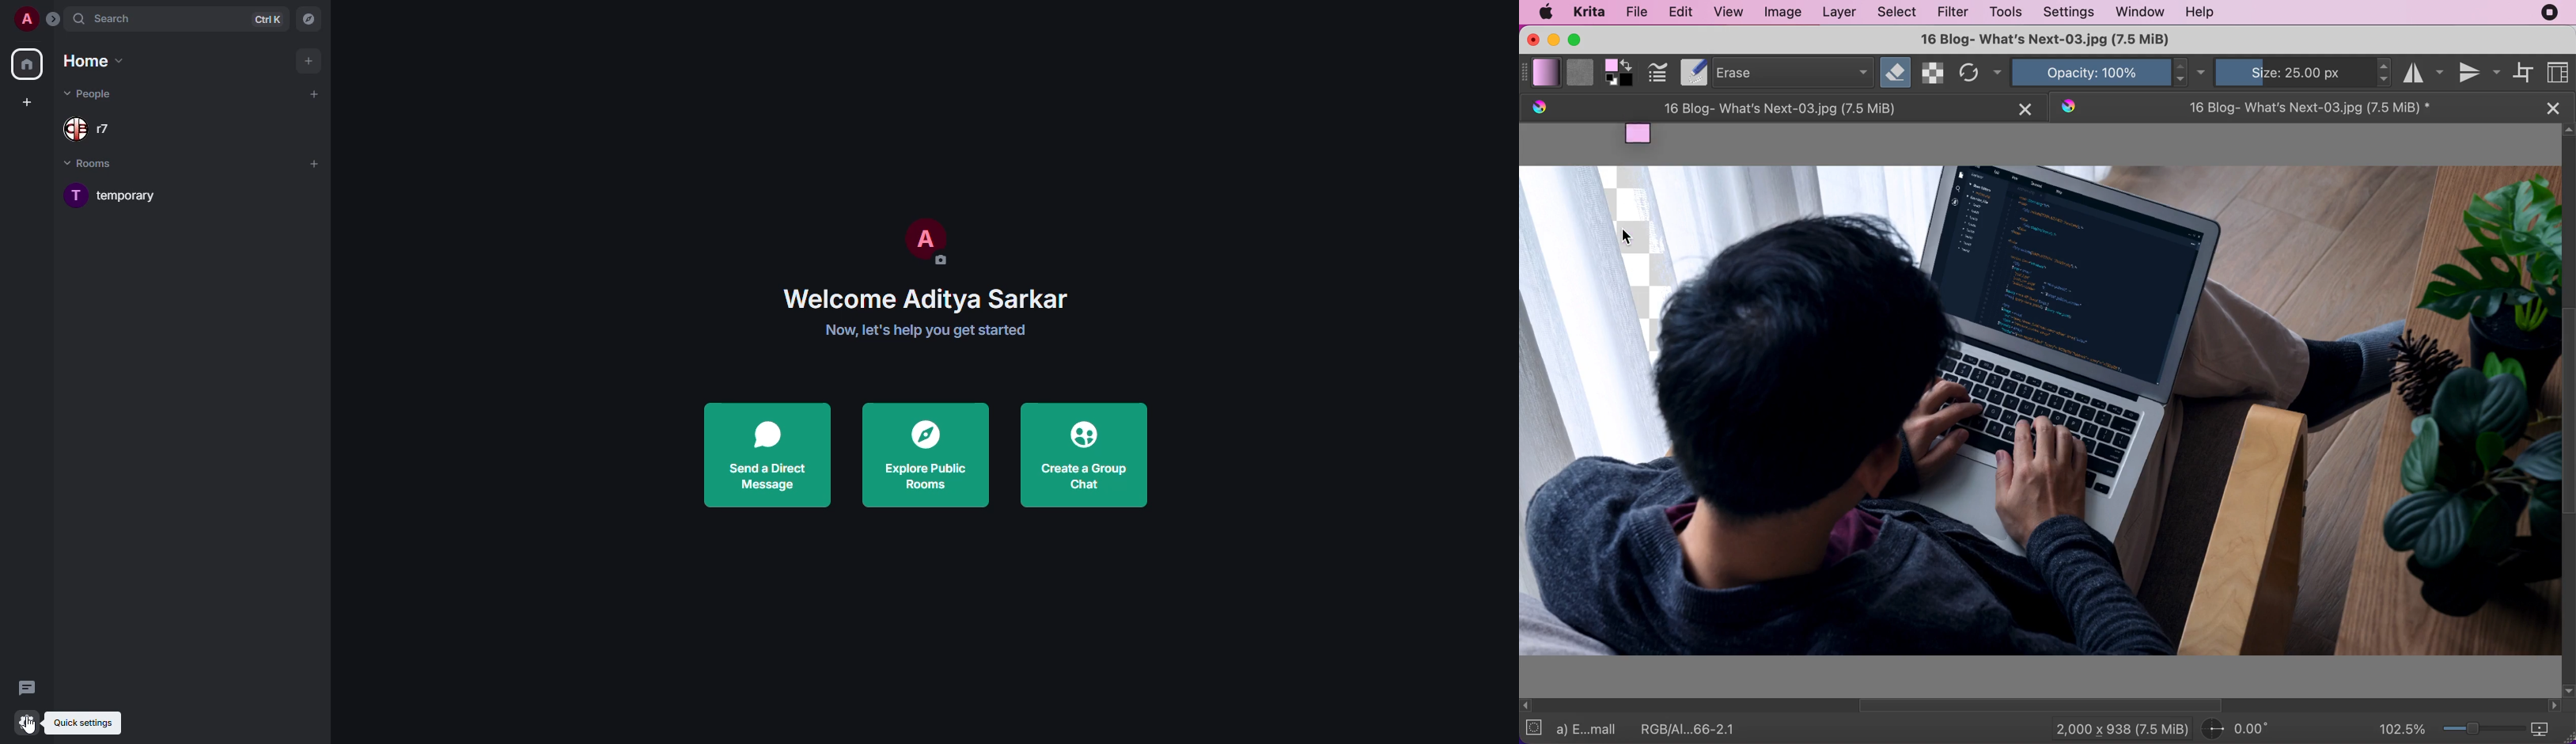  I want to click on search, so click(153, 17).